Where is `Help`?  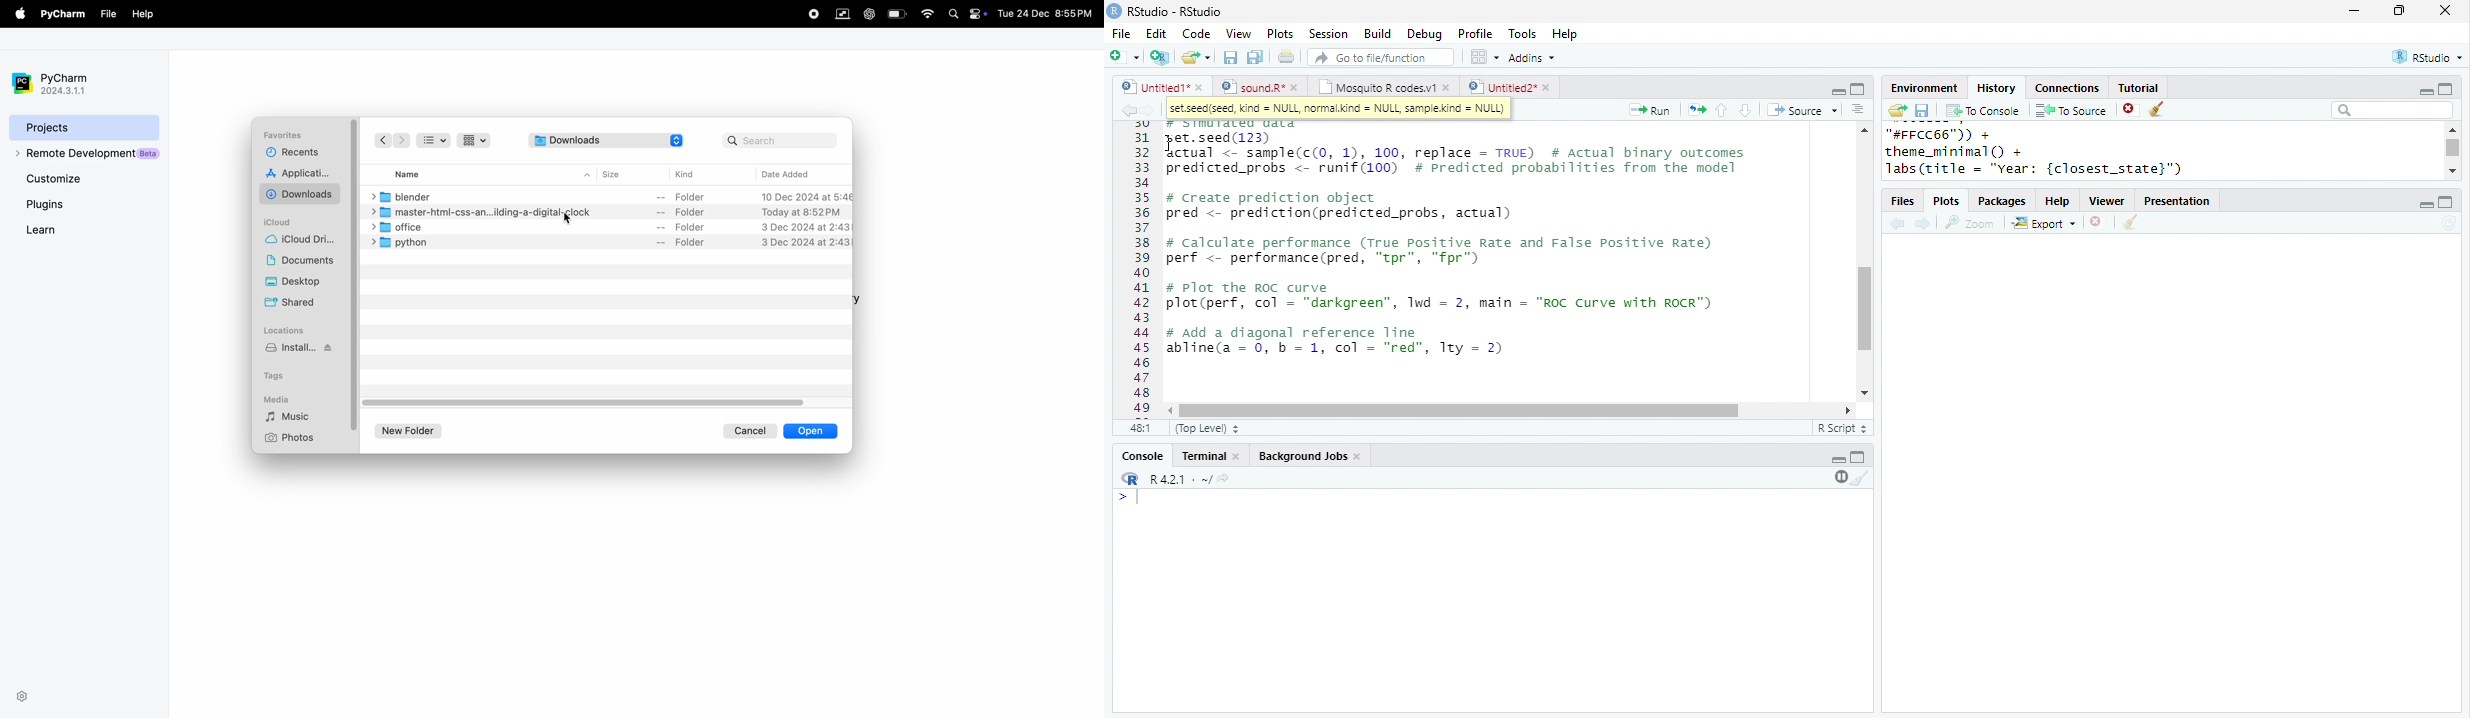
Help is located at coordinates (1565, 35).